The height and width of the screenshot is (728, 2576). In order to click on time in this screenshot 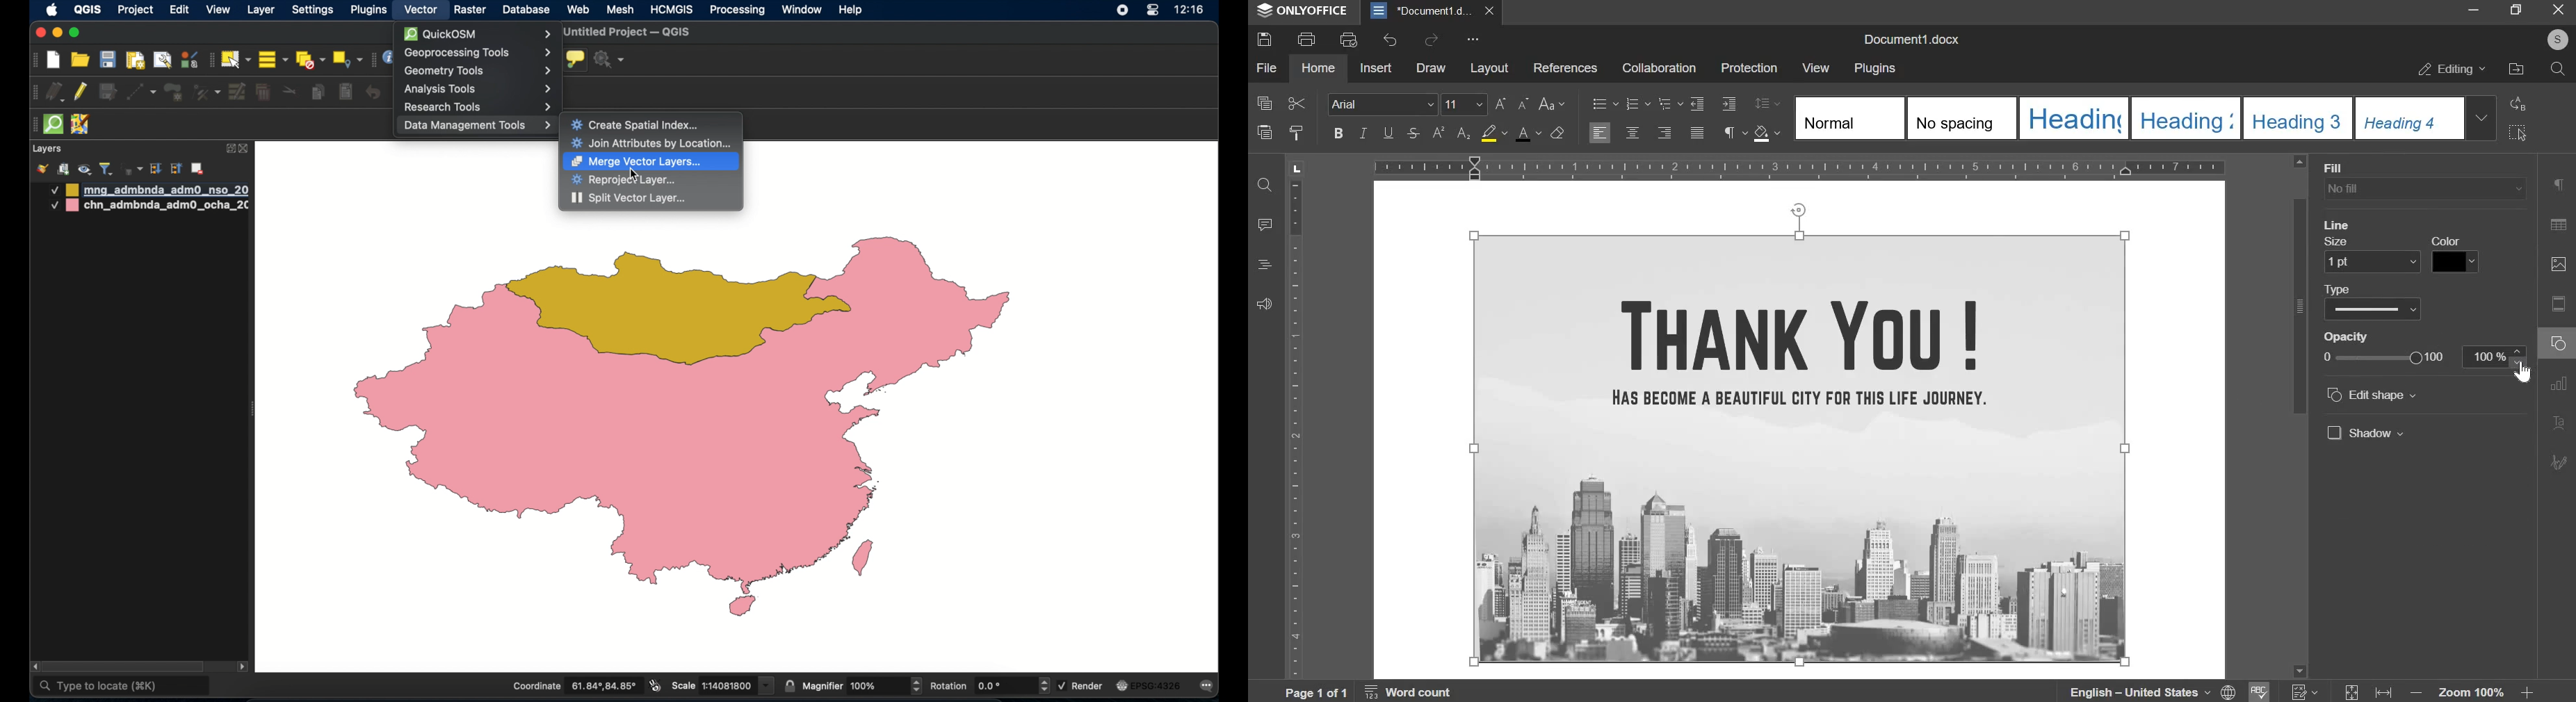, I will do `click(1190, 11)`.